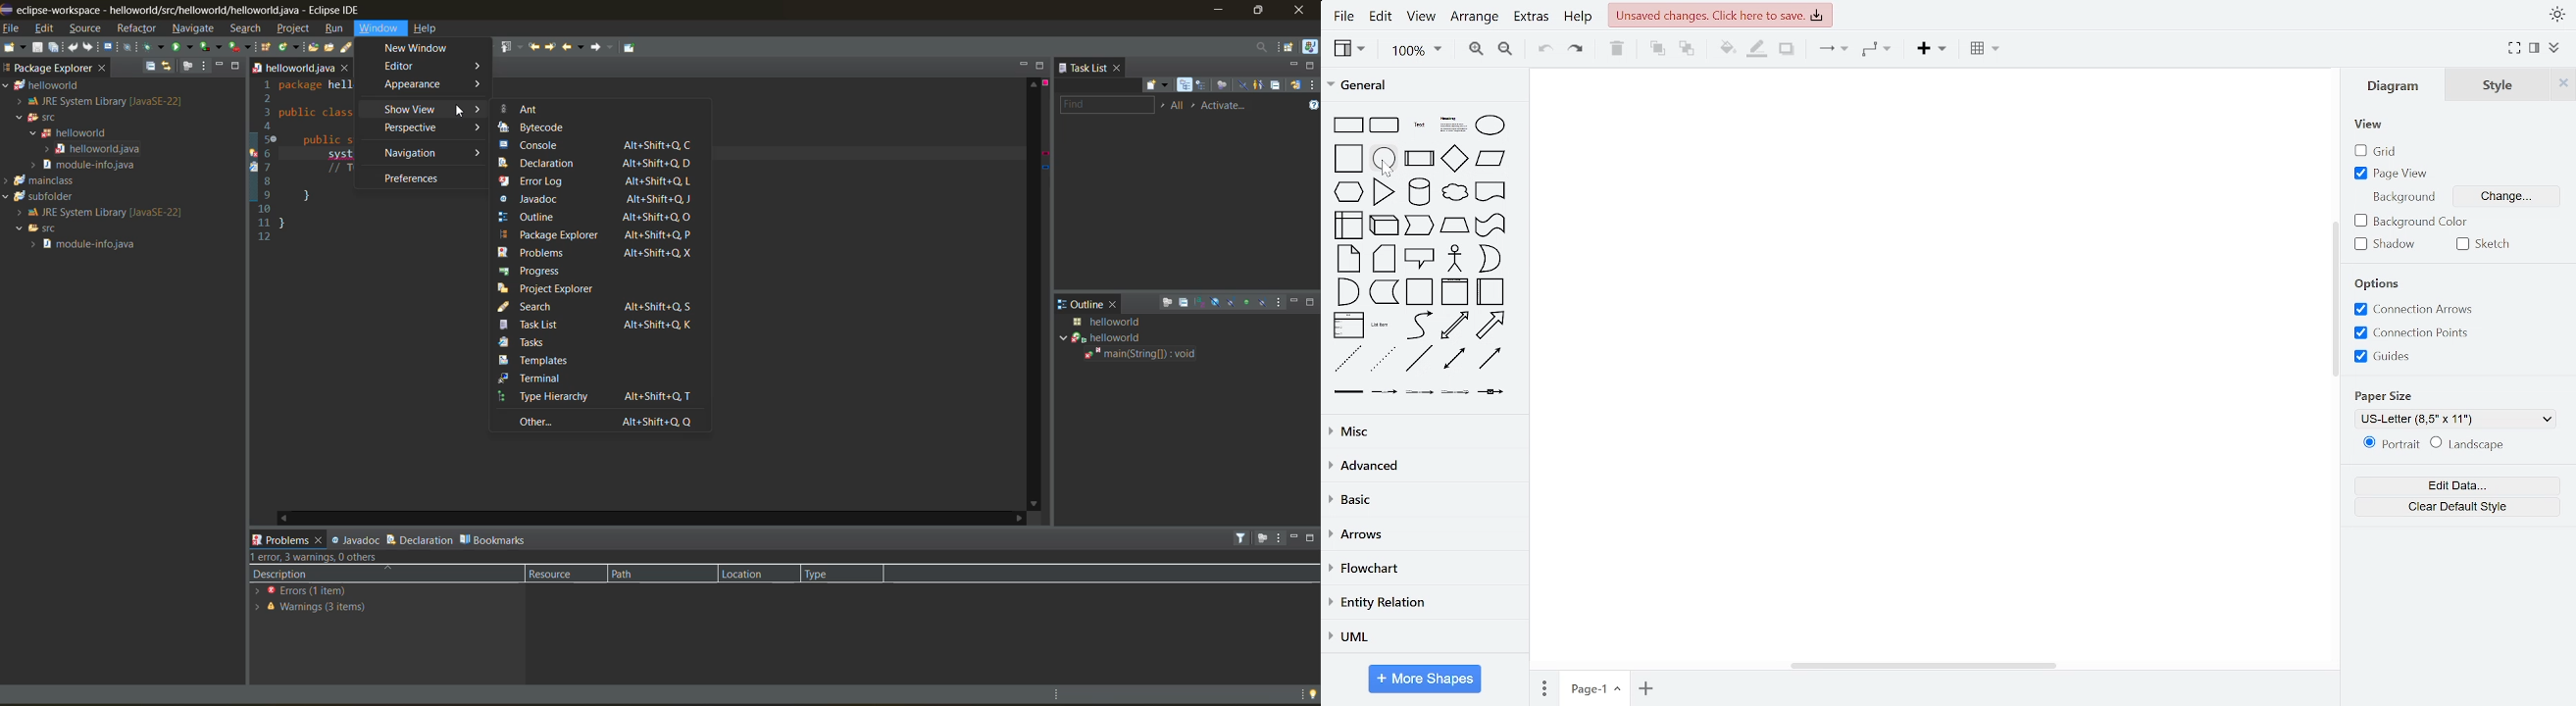 Image resolution: width=2576 pixels, height=728 pixels. Describe the element at coordinates (1656, 49) in the screenshot. I see `to front` at that location.